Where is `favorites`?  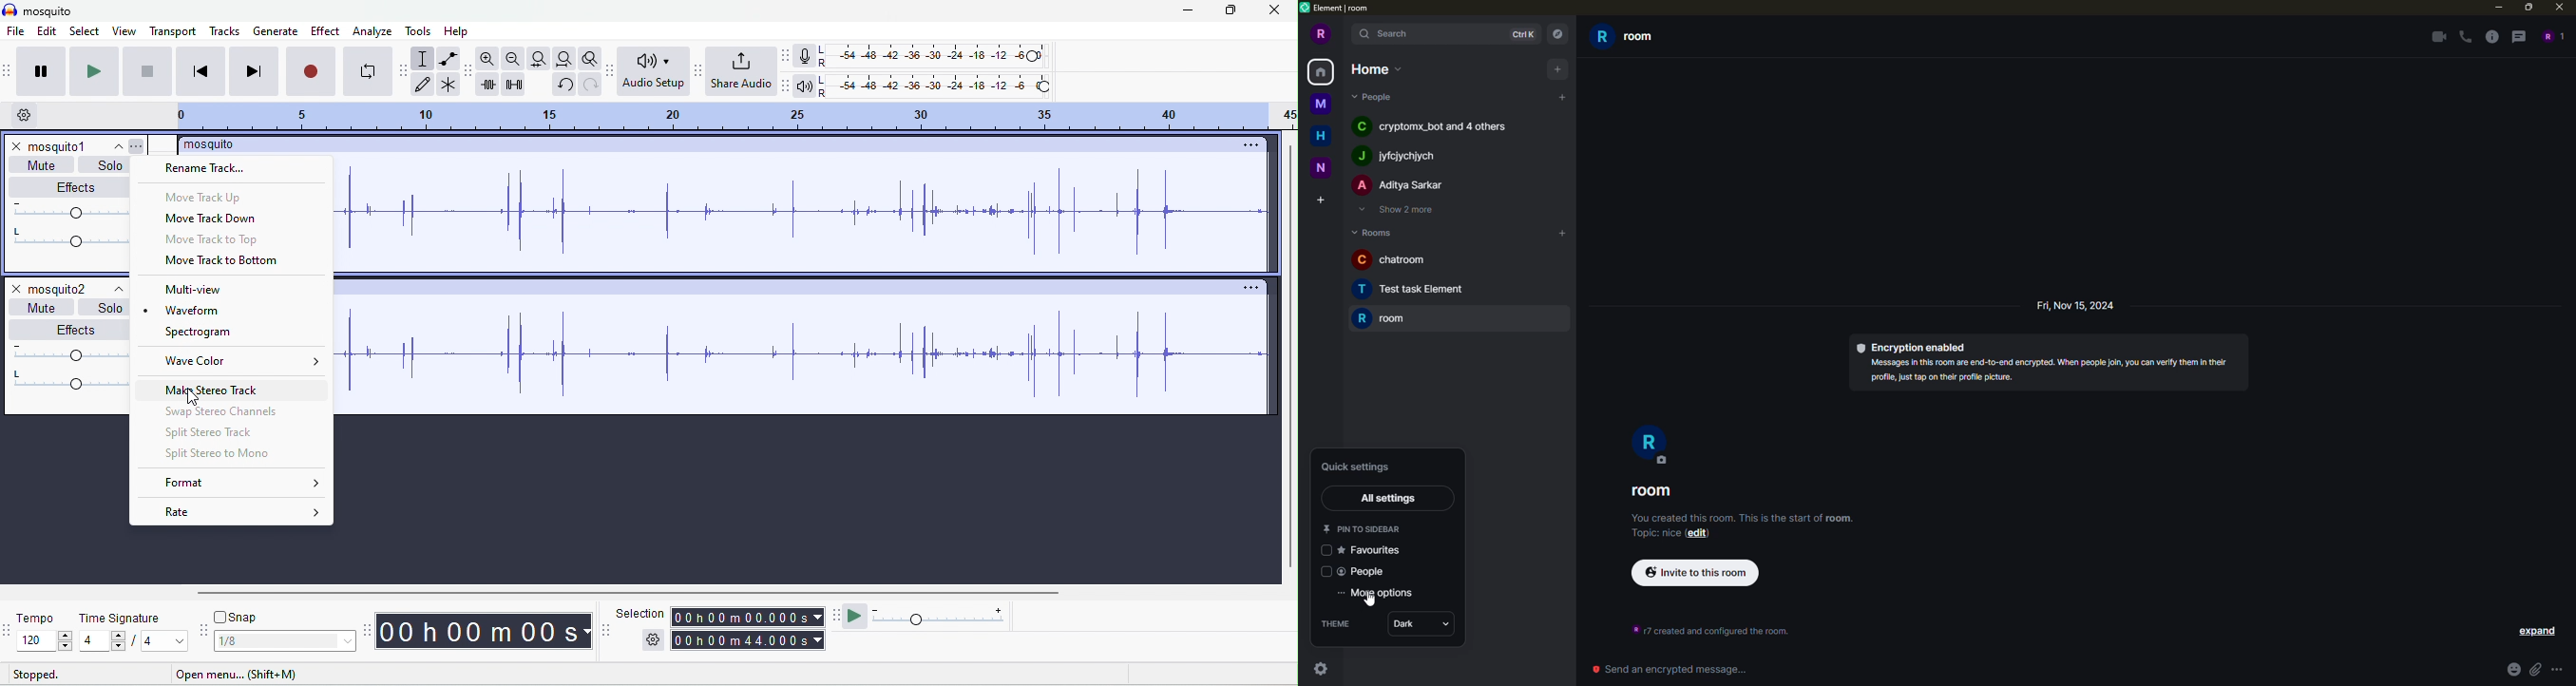
favorites is located at coordinates (1375, 549).